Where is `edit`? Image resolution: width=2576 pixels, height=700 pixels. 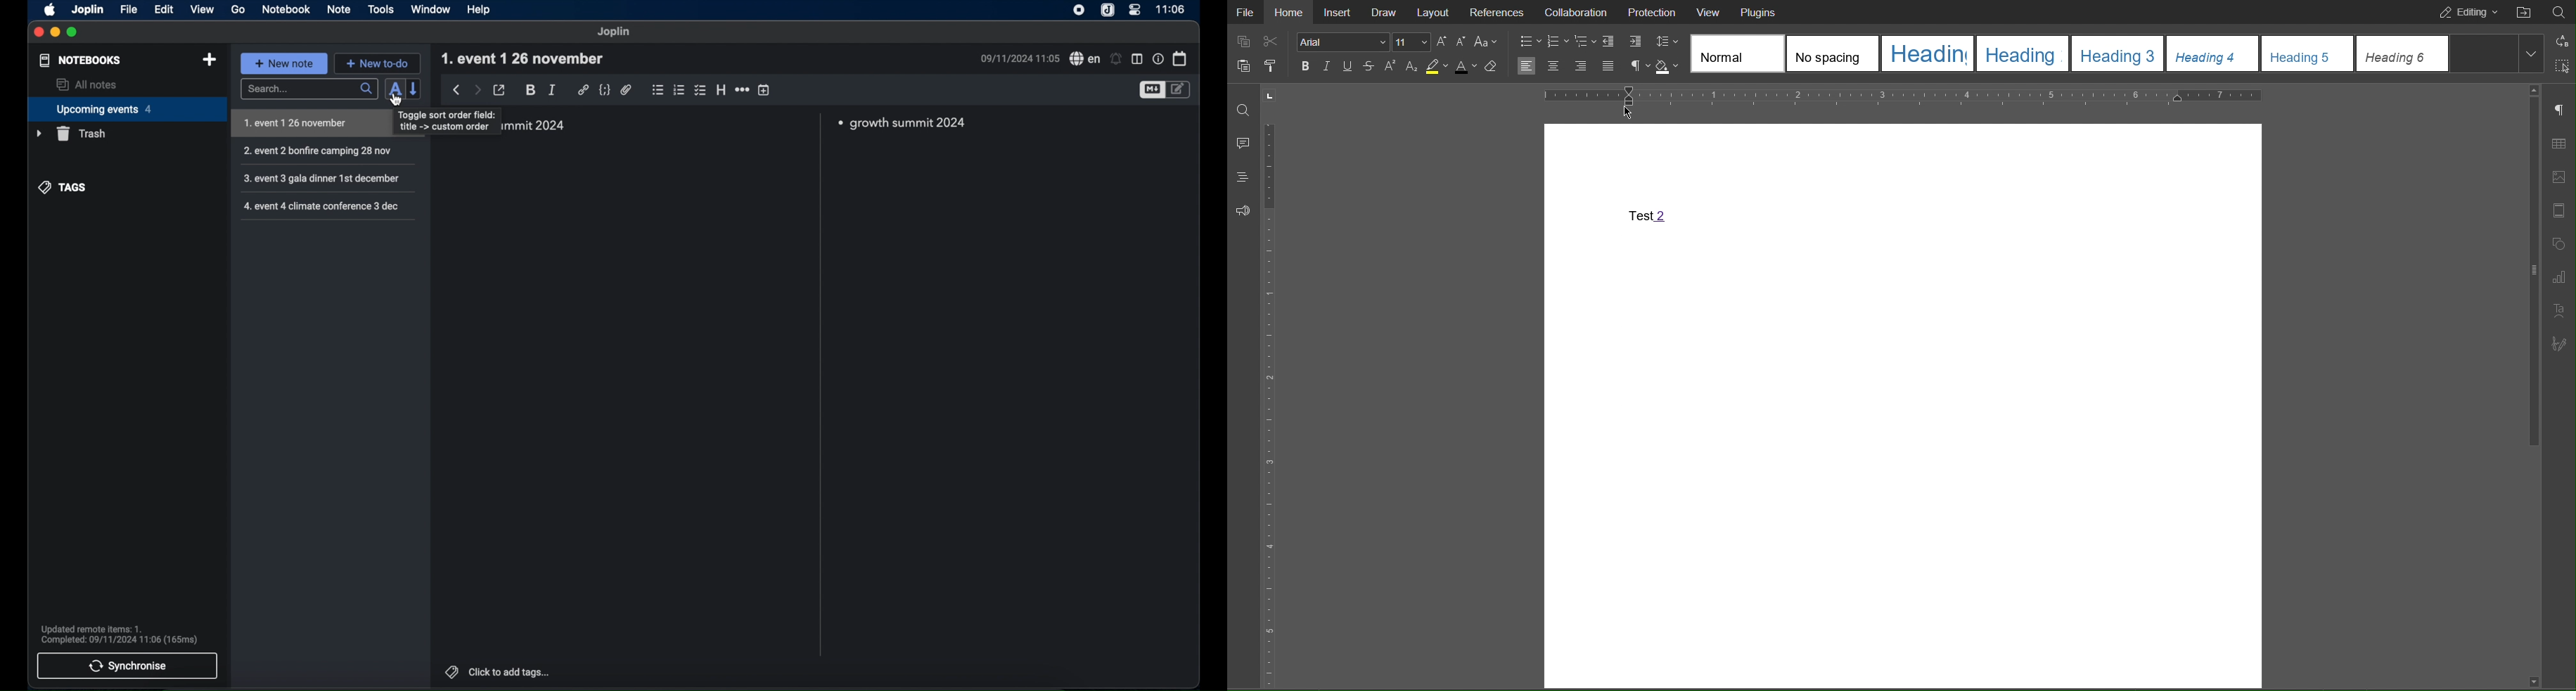 edit is located at coordinates (165, 9).